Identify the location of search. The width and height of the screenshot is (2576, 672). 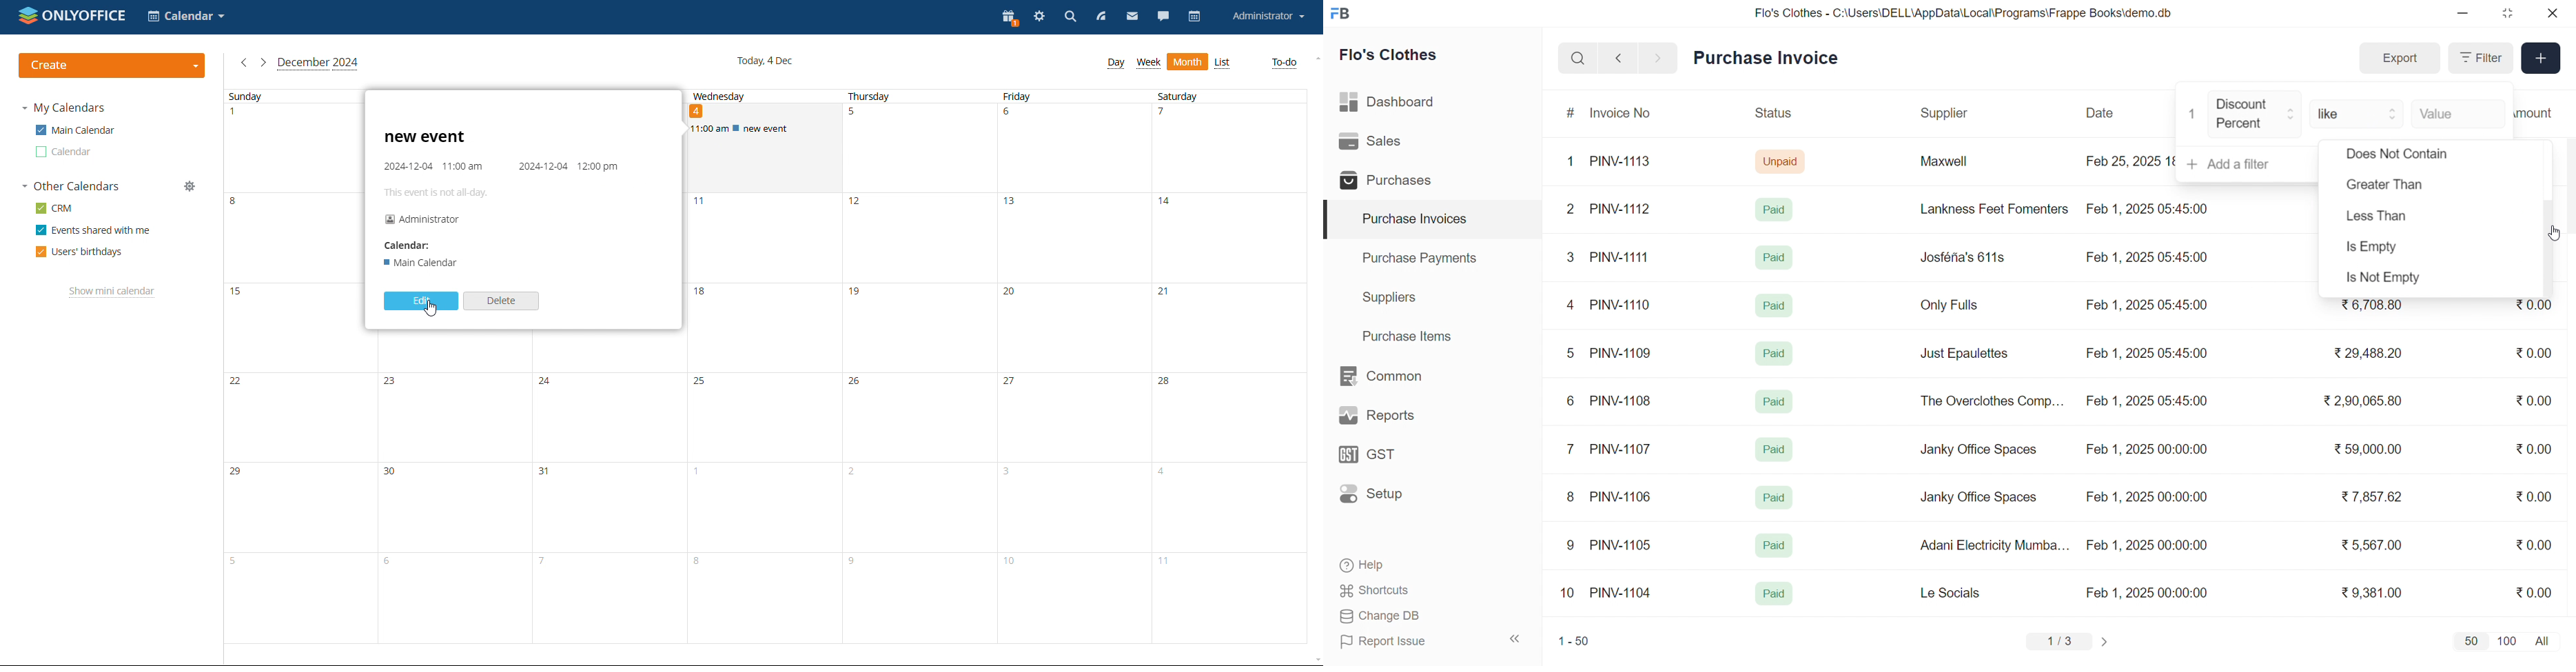
(1578, 58).